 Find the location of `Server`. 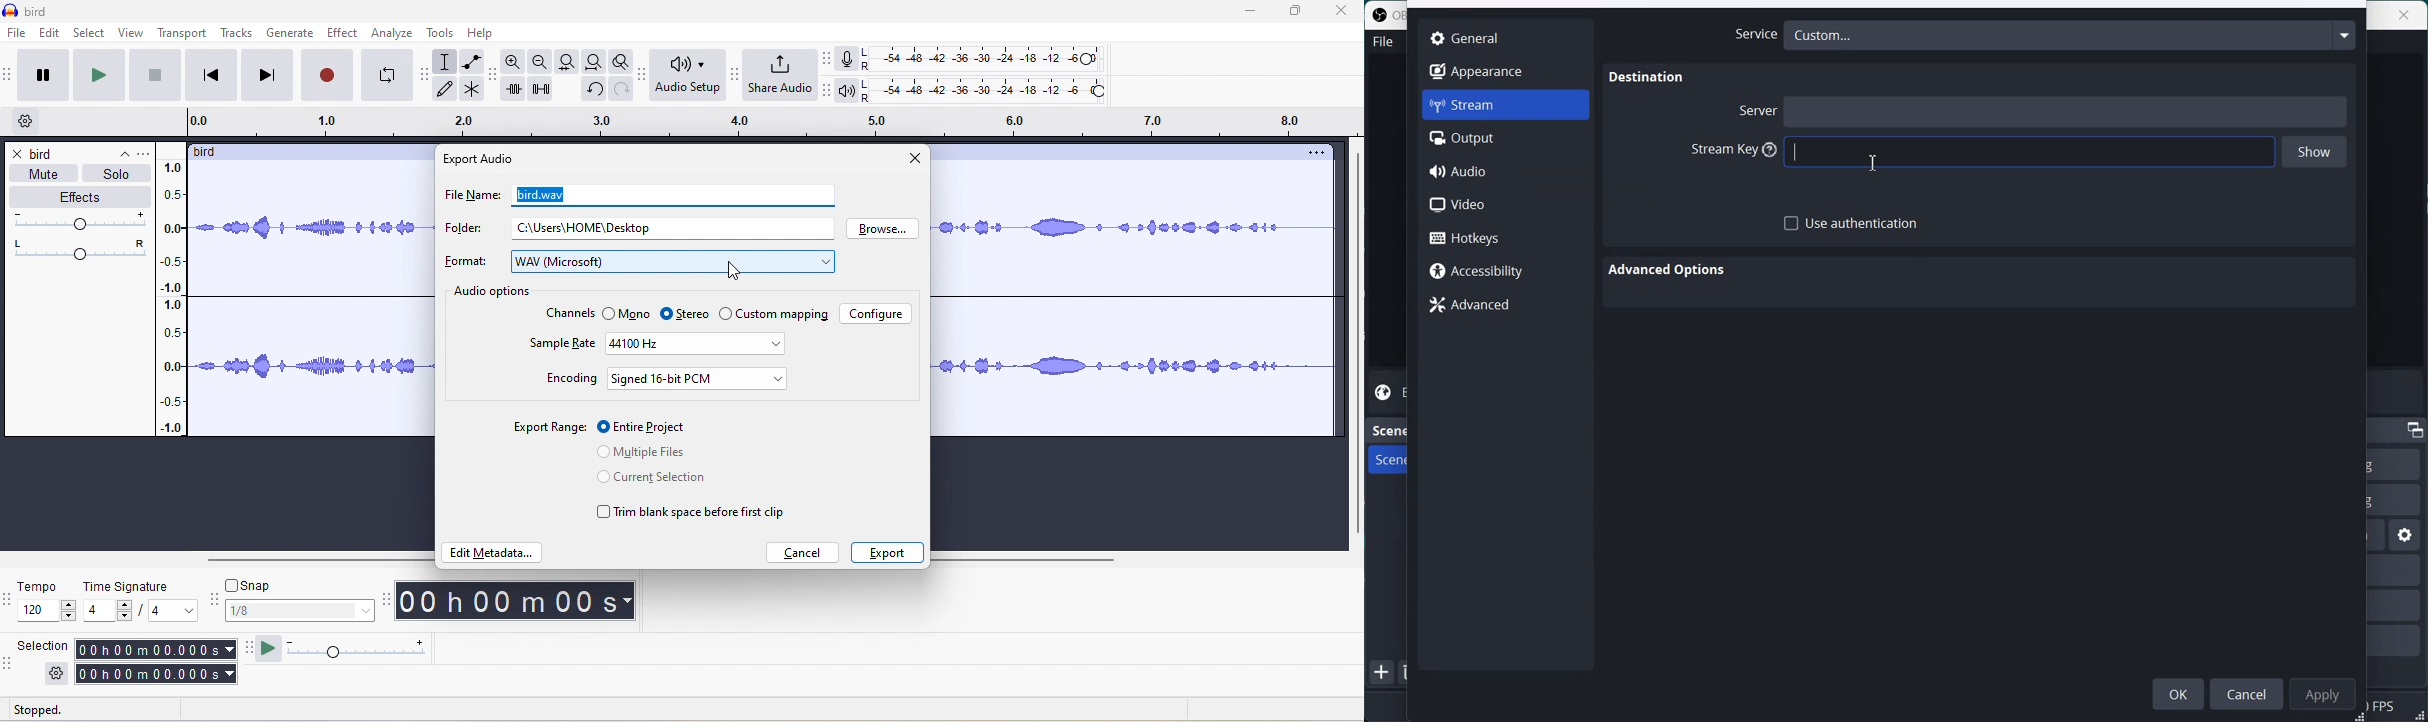

Server is located at coordinates (1756, 110).